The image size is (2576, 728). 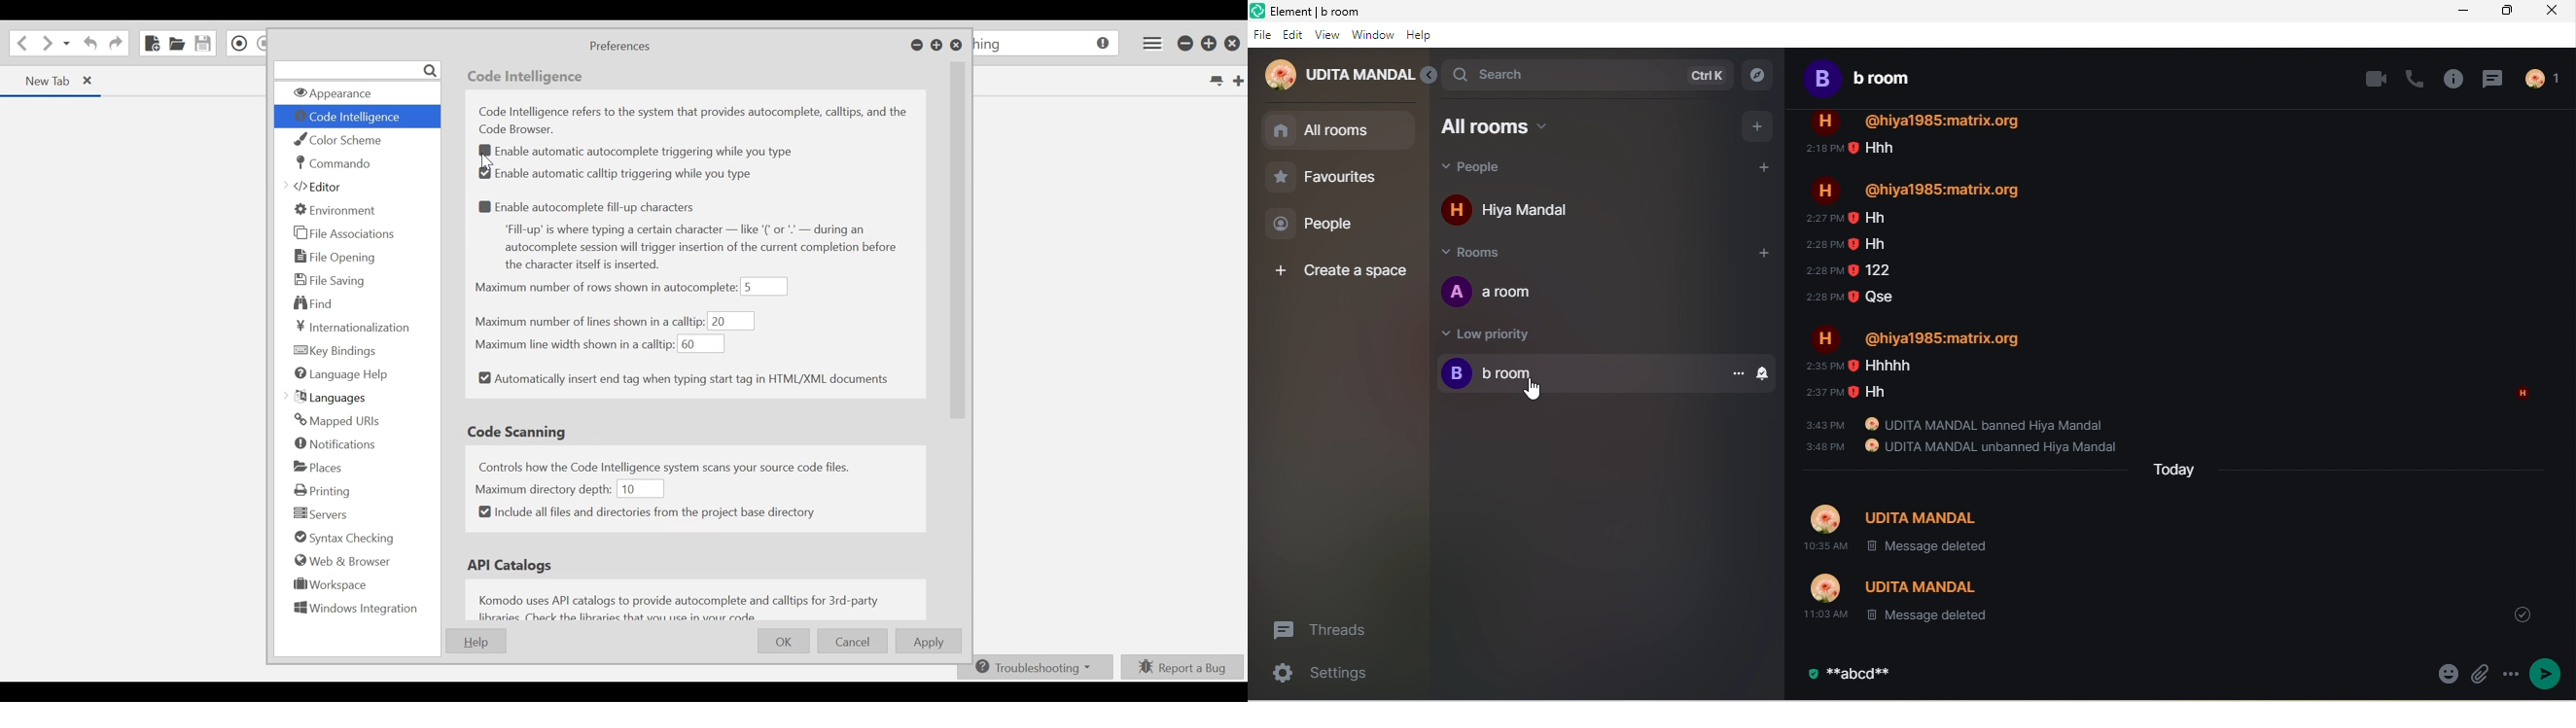 I want to click on b room, so click(x=1576, y=374).